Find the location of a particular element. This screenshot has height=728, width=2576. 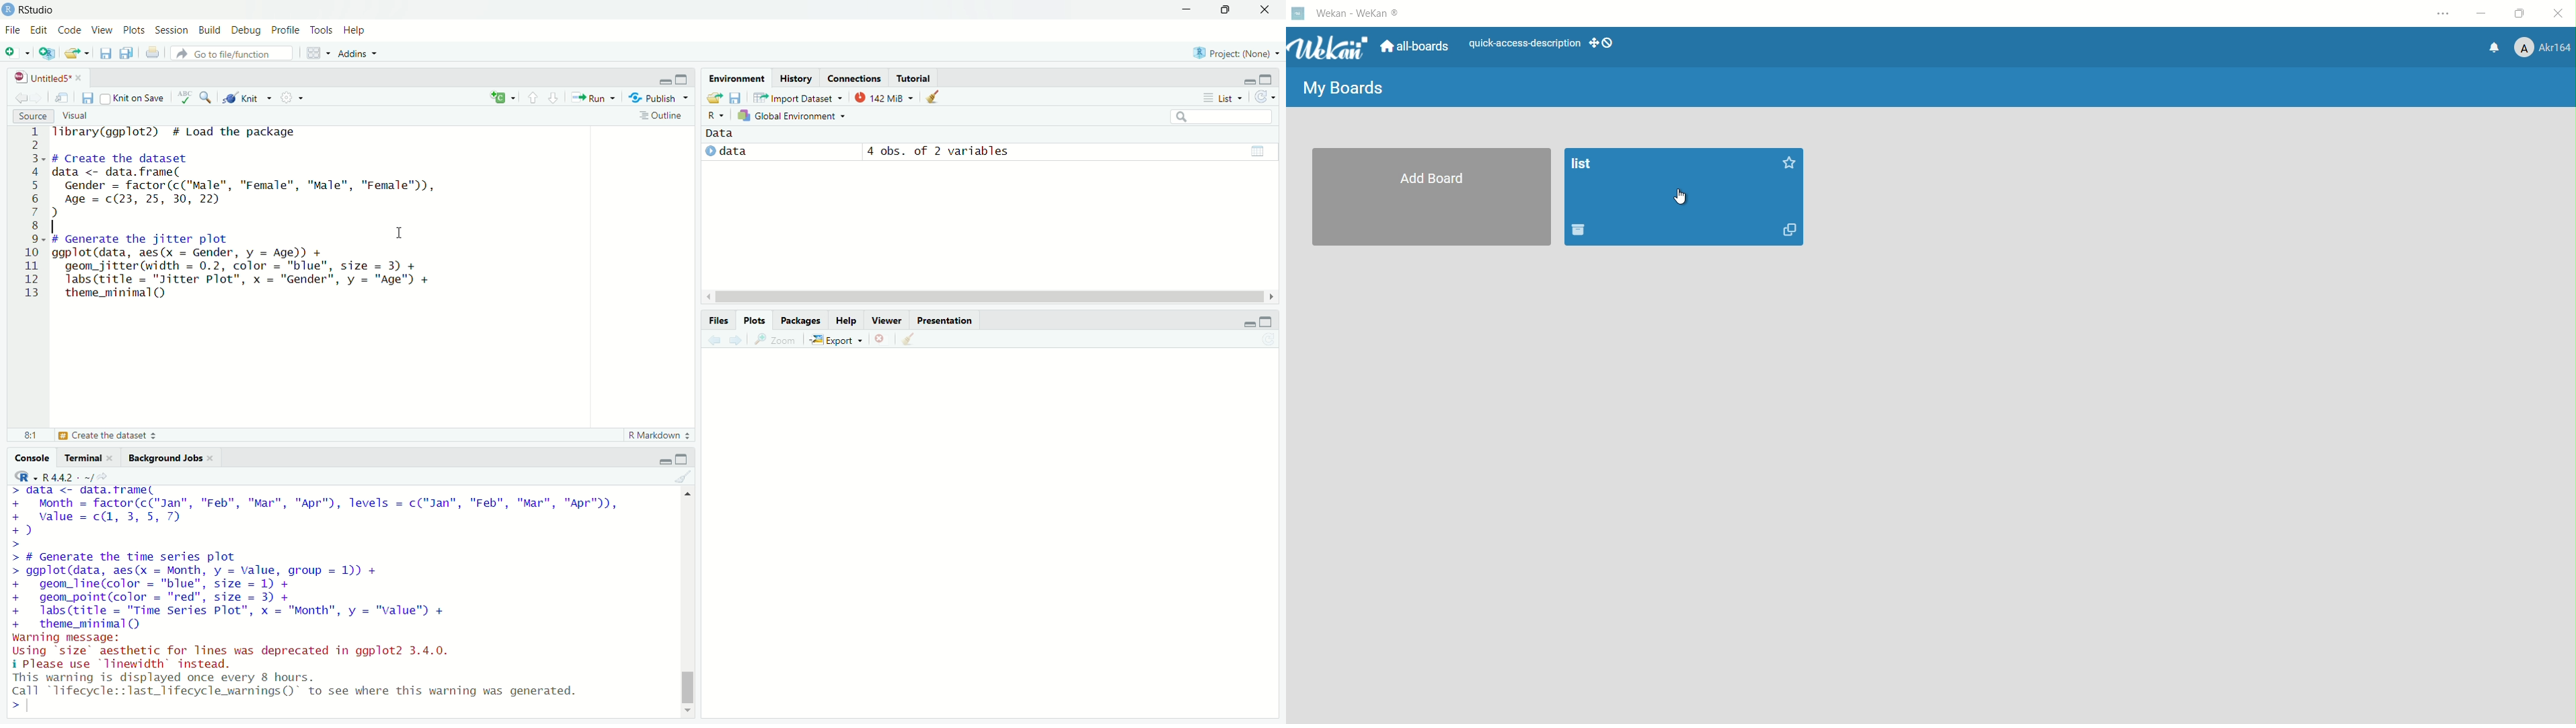

13:18 is located at coordinates (23, 434).